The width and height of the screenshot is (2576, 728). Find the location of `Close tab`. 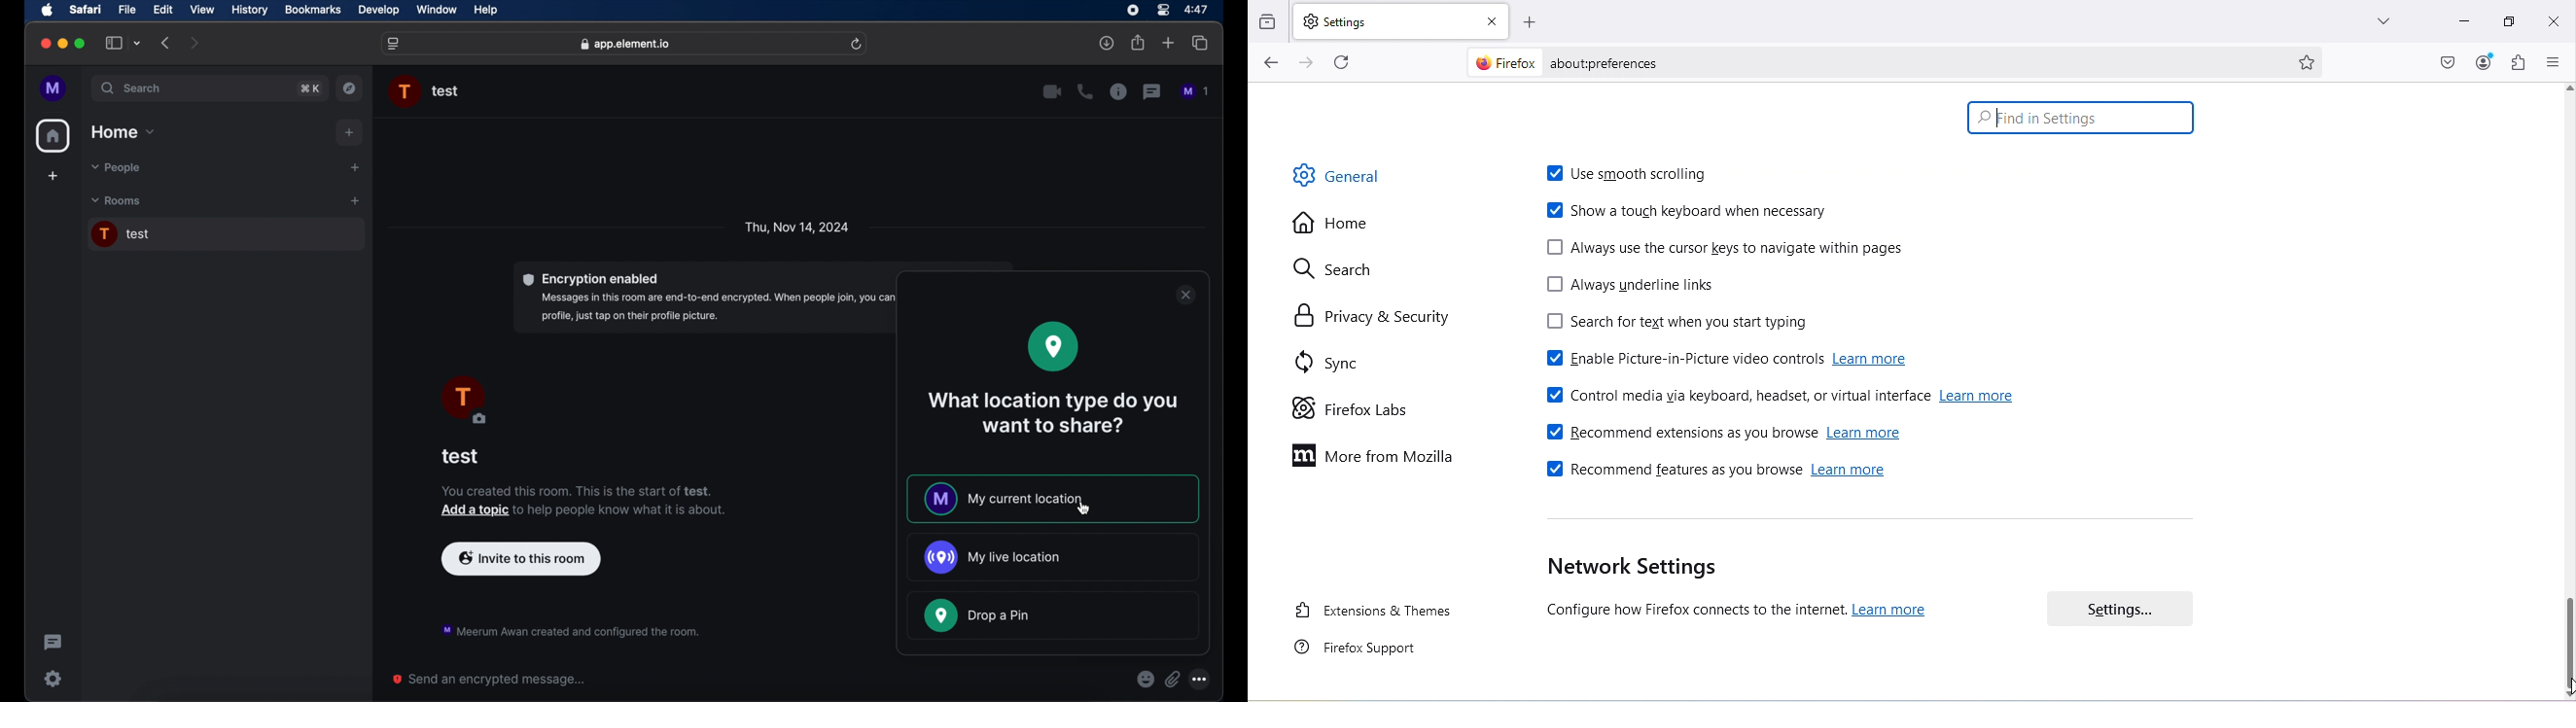

Close tab is located at coordinates (1495, 22).